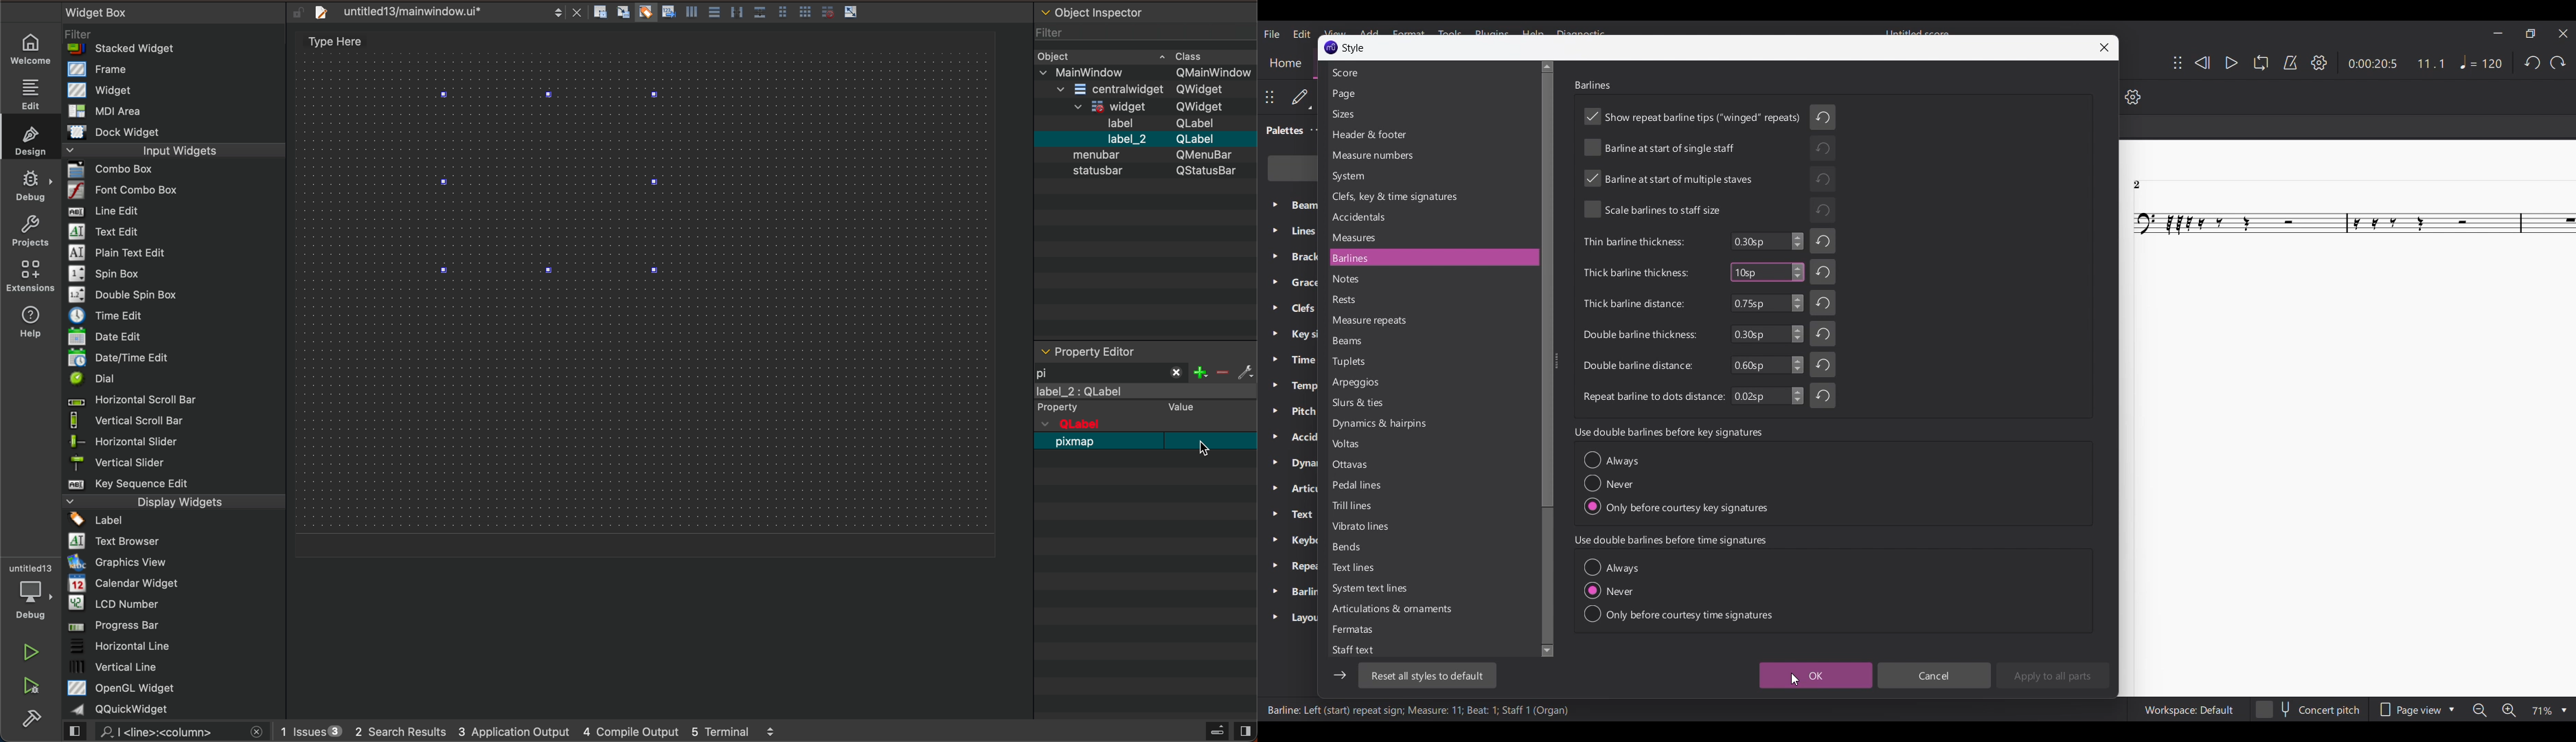  I want to click on Home, so click(1285, 64).